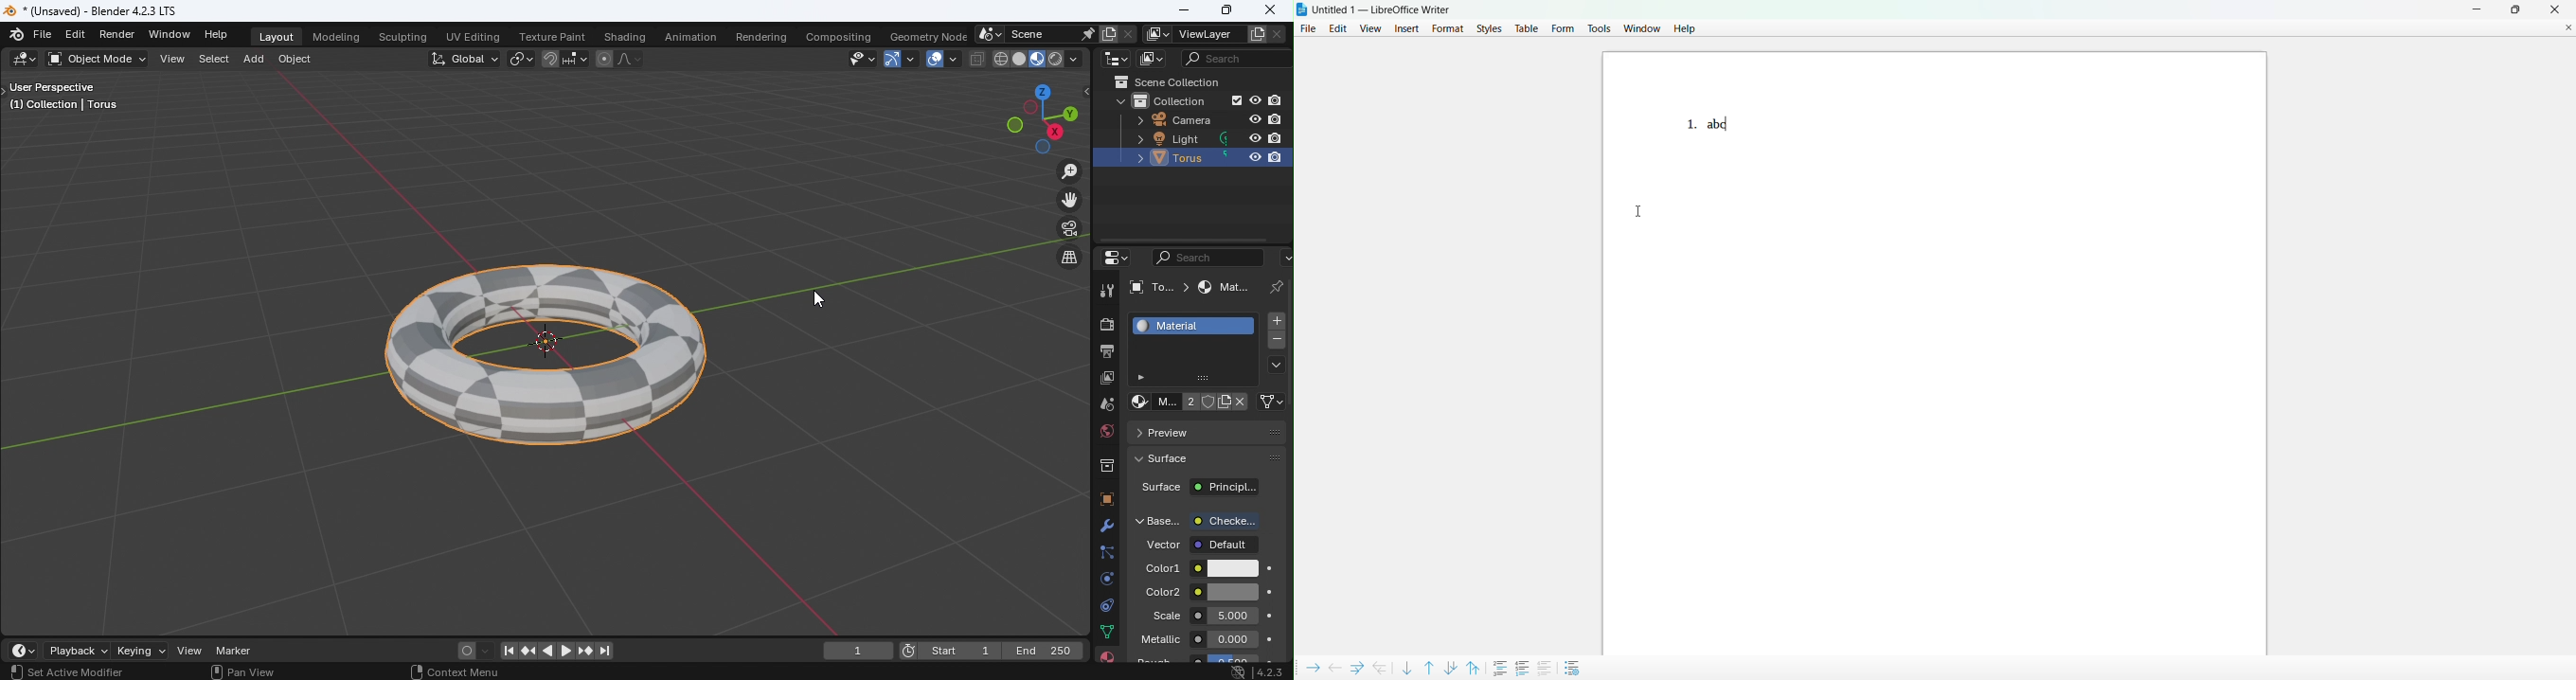  Describe the element at coordinates (1035, 32) in the screenshot. I see `Scene` at that location.